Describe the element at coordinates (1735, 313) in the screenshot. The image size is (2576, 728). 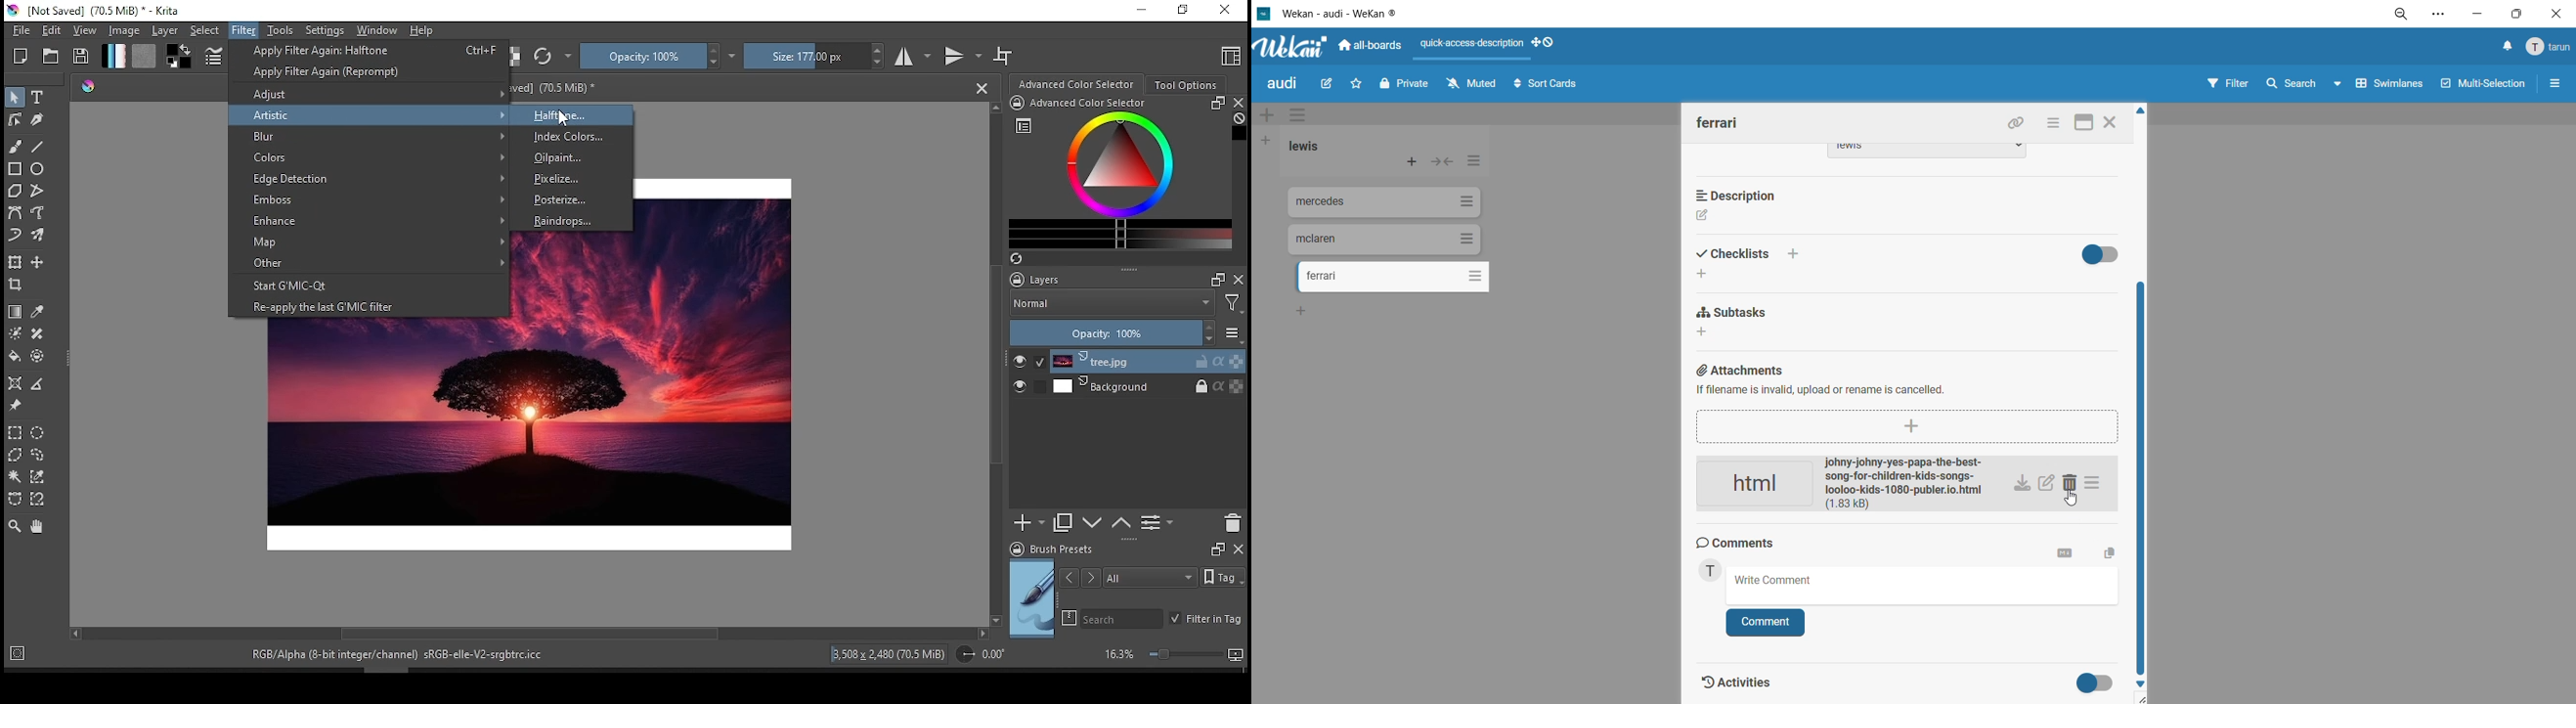
I see `subtasks` at that location.